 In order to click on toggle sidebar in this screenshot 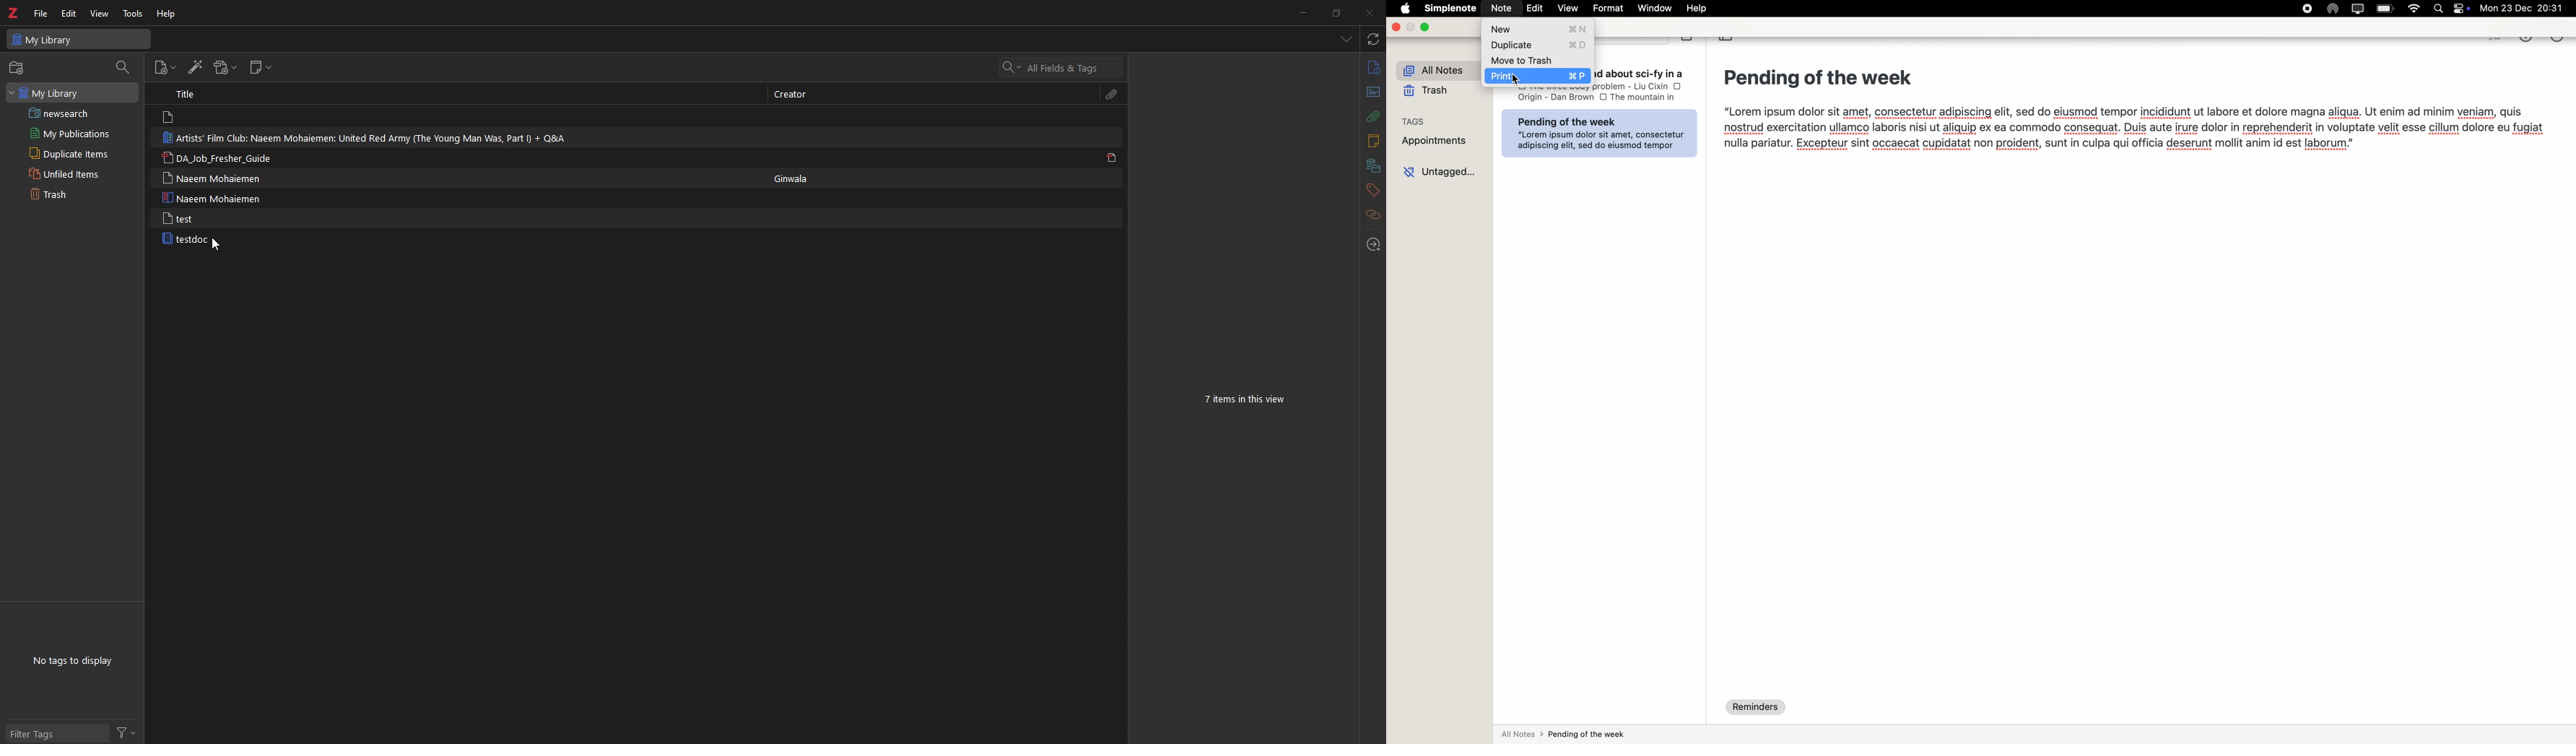, I will do `click(1729, 41)`.